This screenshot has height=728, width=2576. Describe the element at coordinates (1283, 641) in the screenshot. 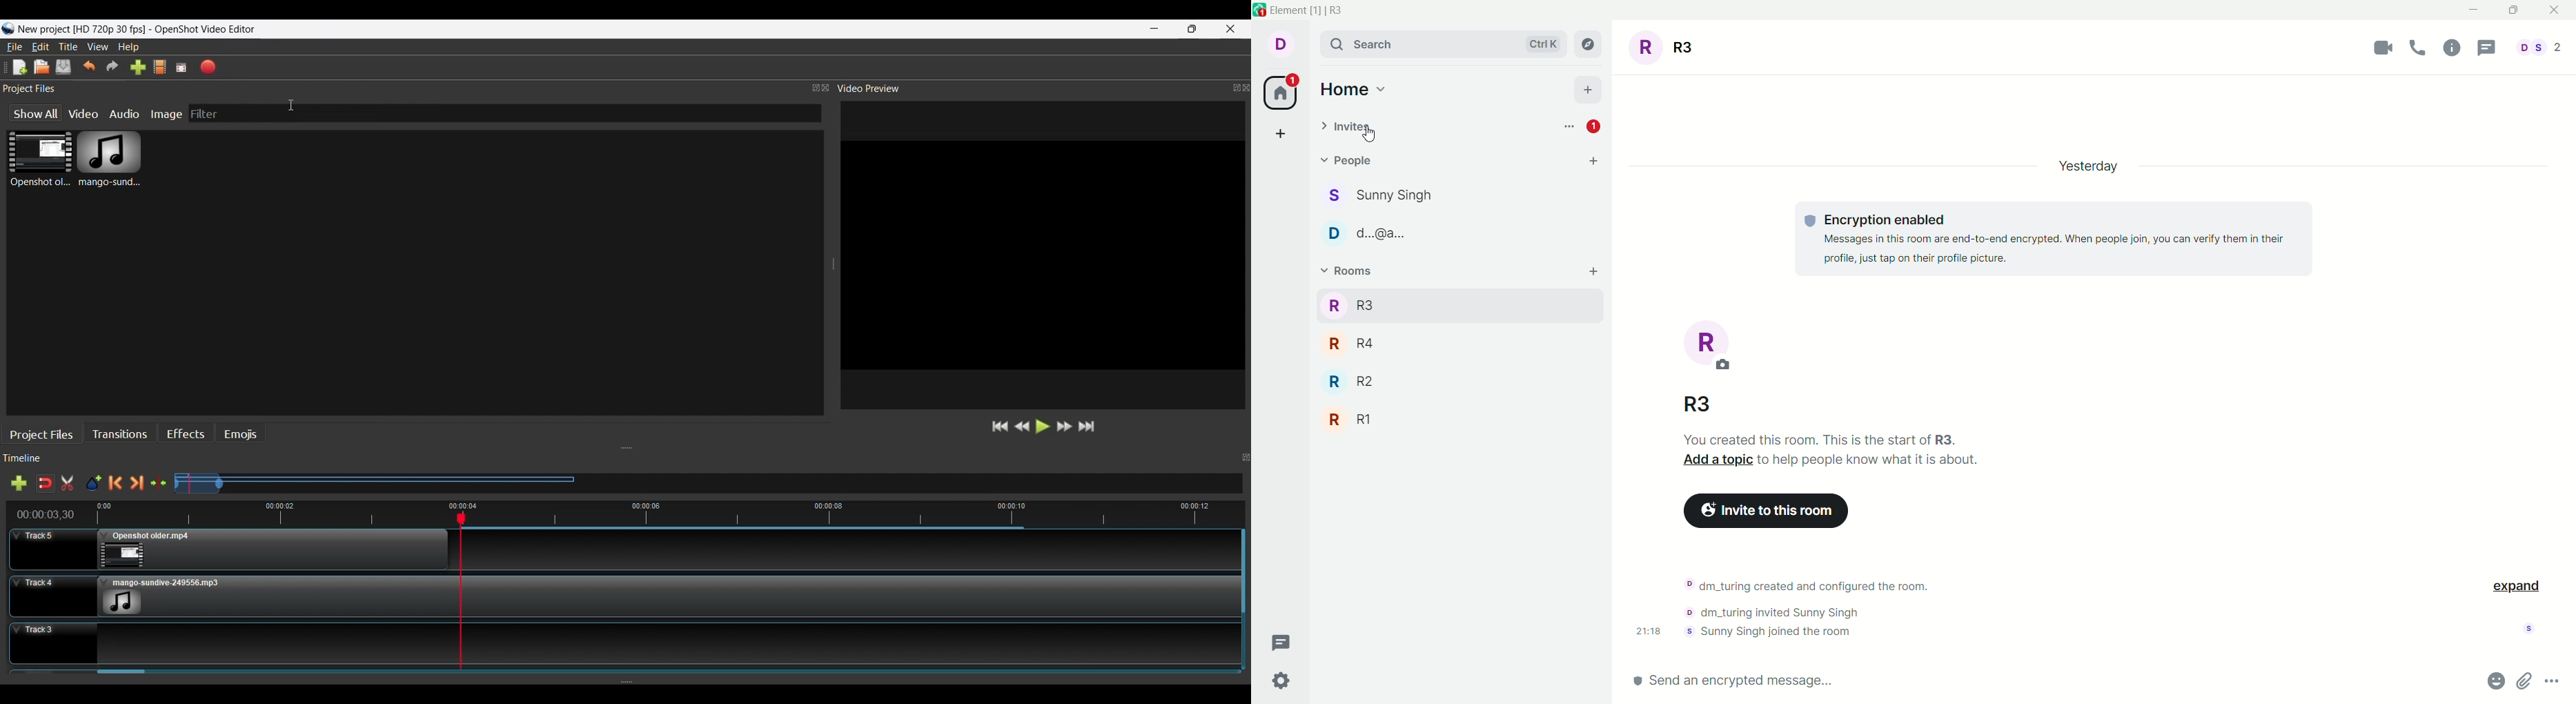

I see `threads` at that location.